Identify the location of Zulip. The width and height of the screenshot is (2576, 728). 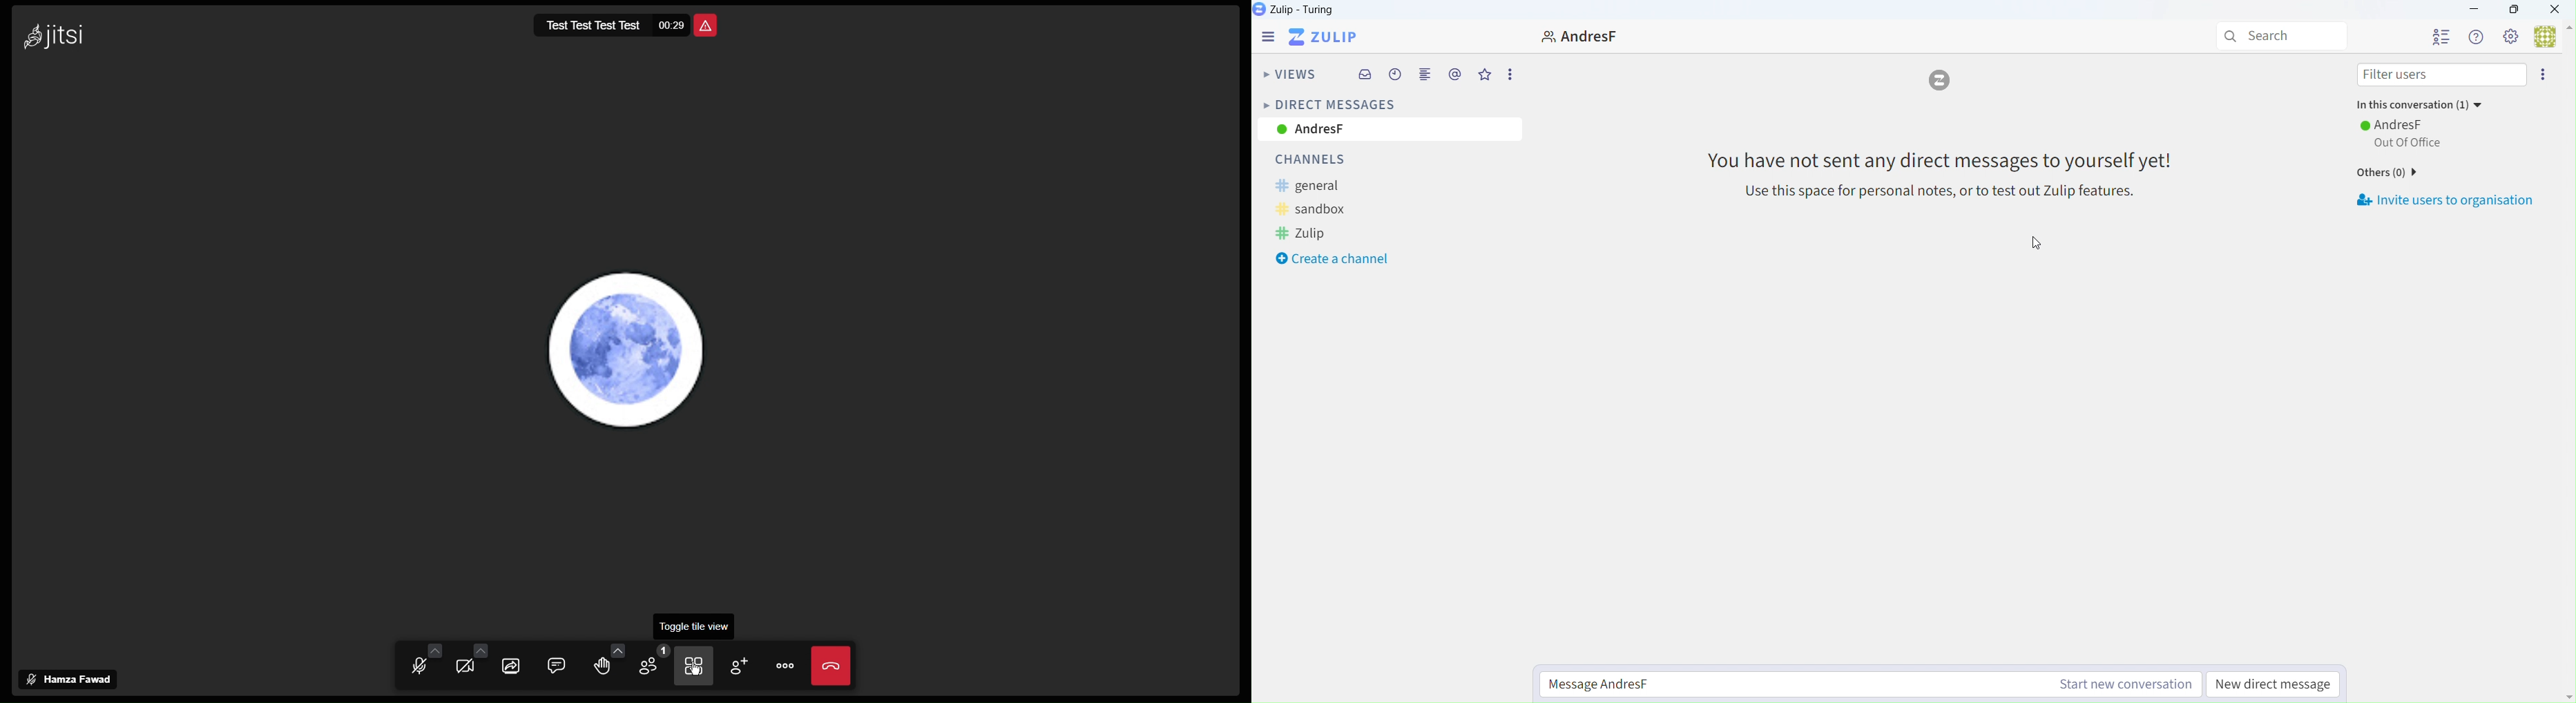
(1315, 233).